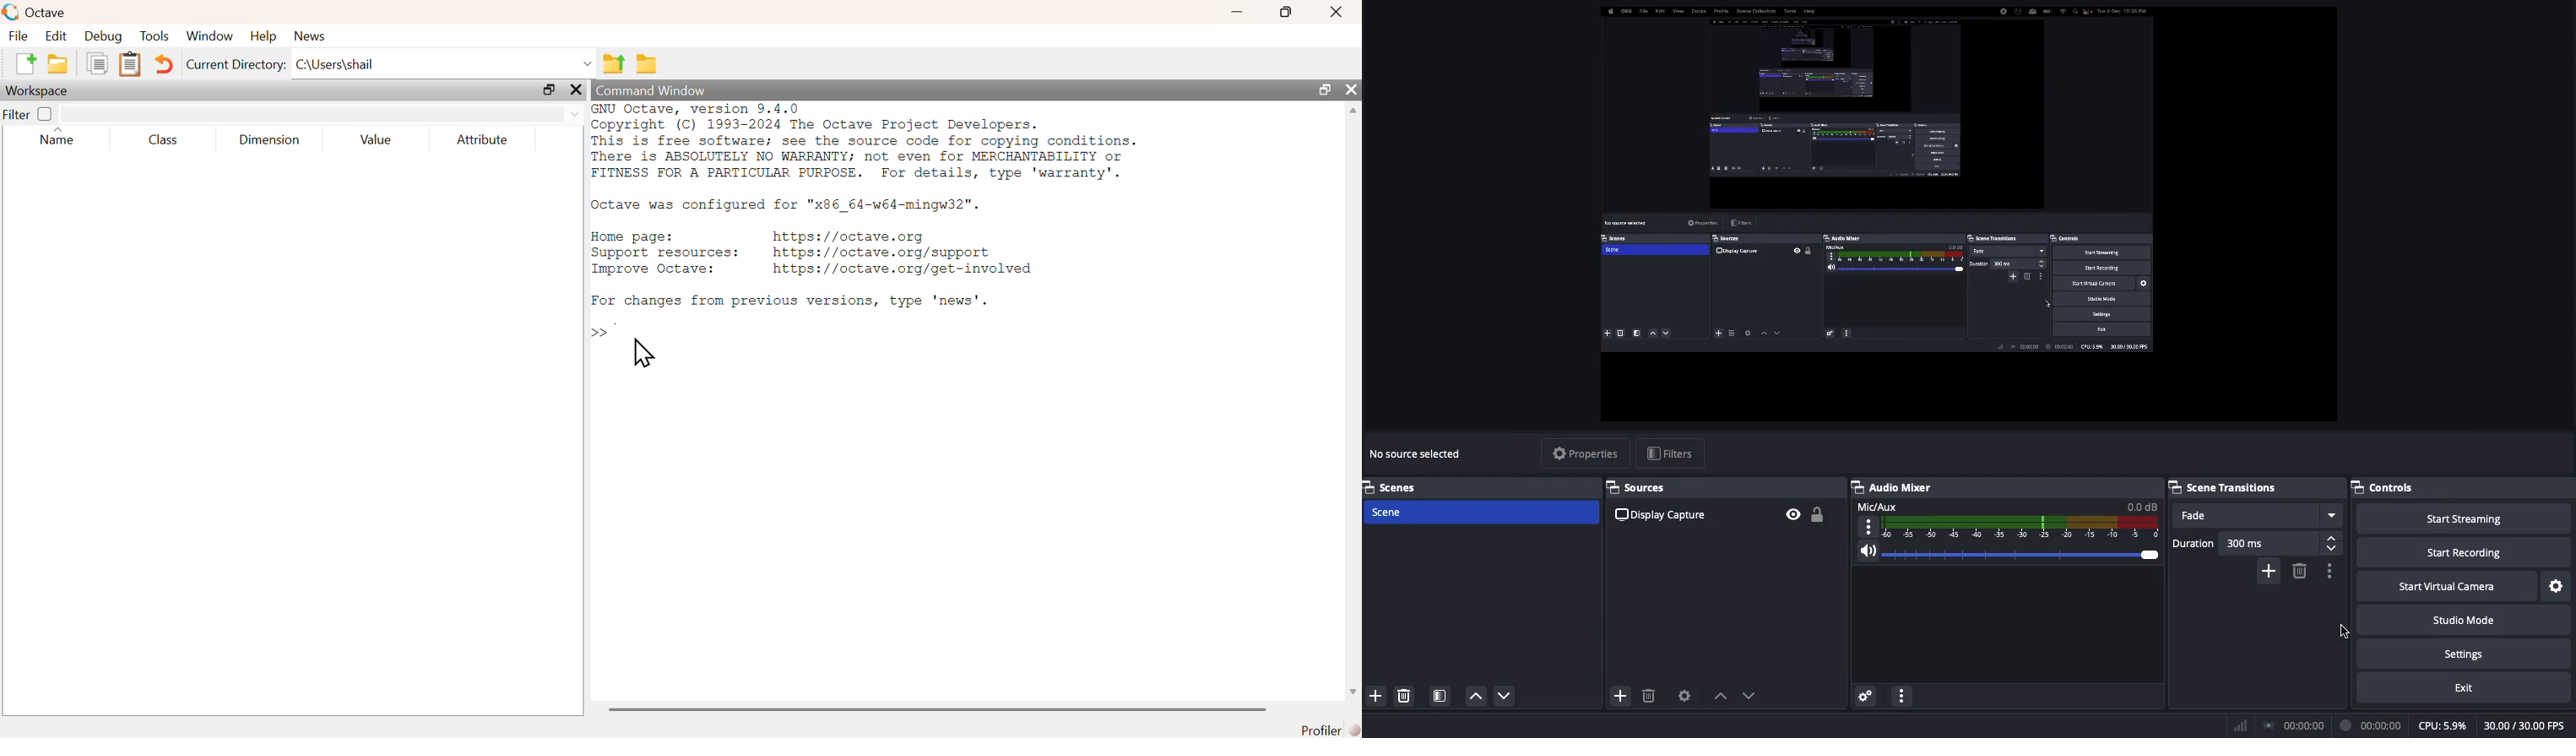  Describe the element at coordinates (2235, 724) in the screenshot. I see `Network` at that location.